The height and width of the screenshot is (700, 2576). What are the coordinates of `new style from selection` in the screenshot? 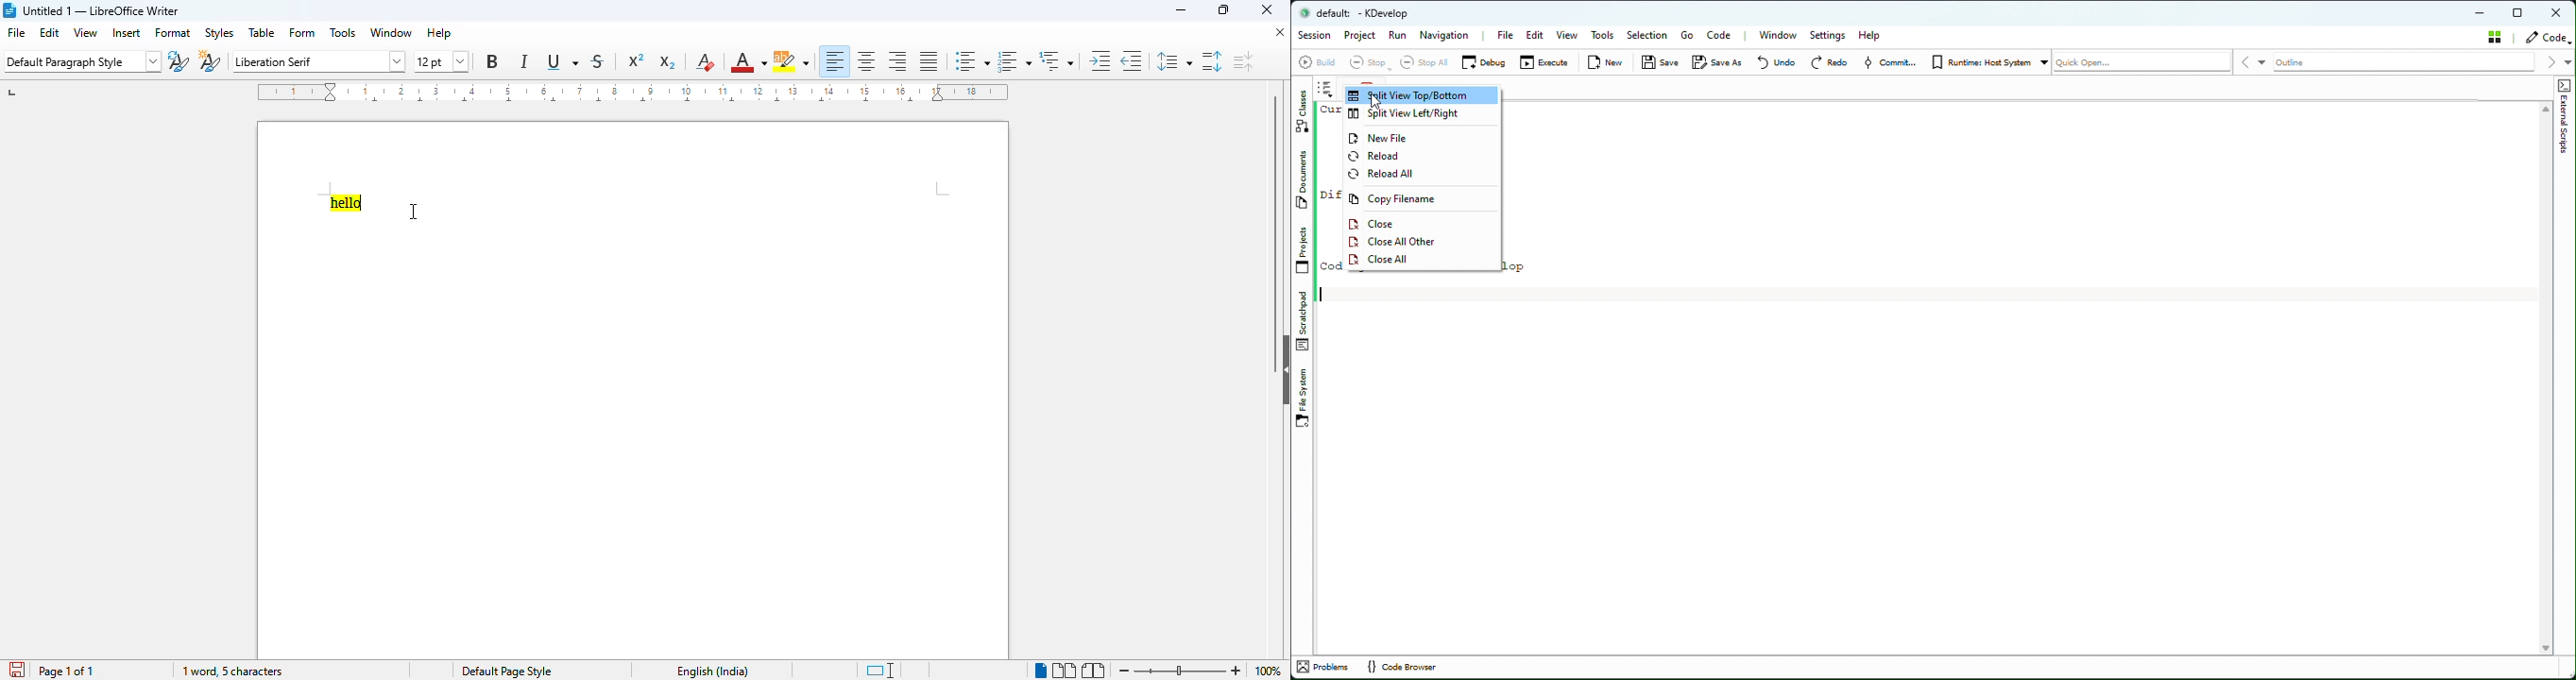 It's located at (209, 61).